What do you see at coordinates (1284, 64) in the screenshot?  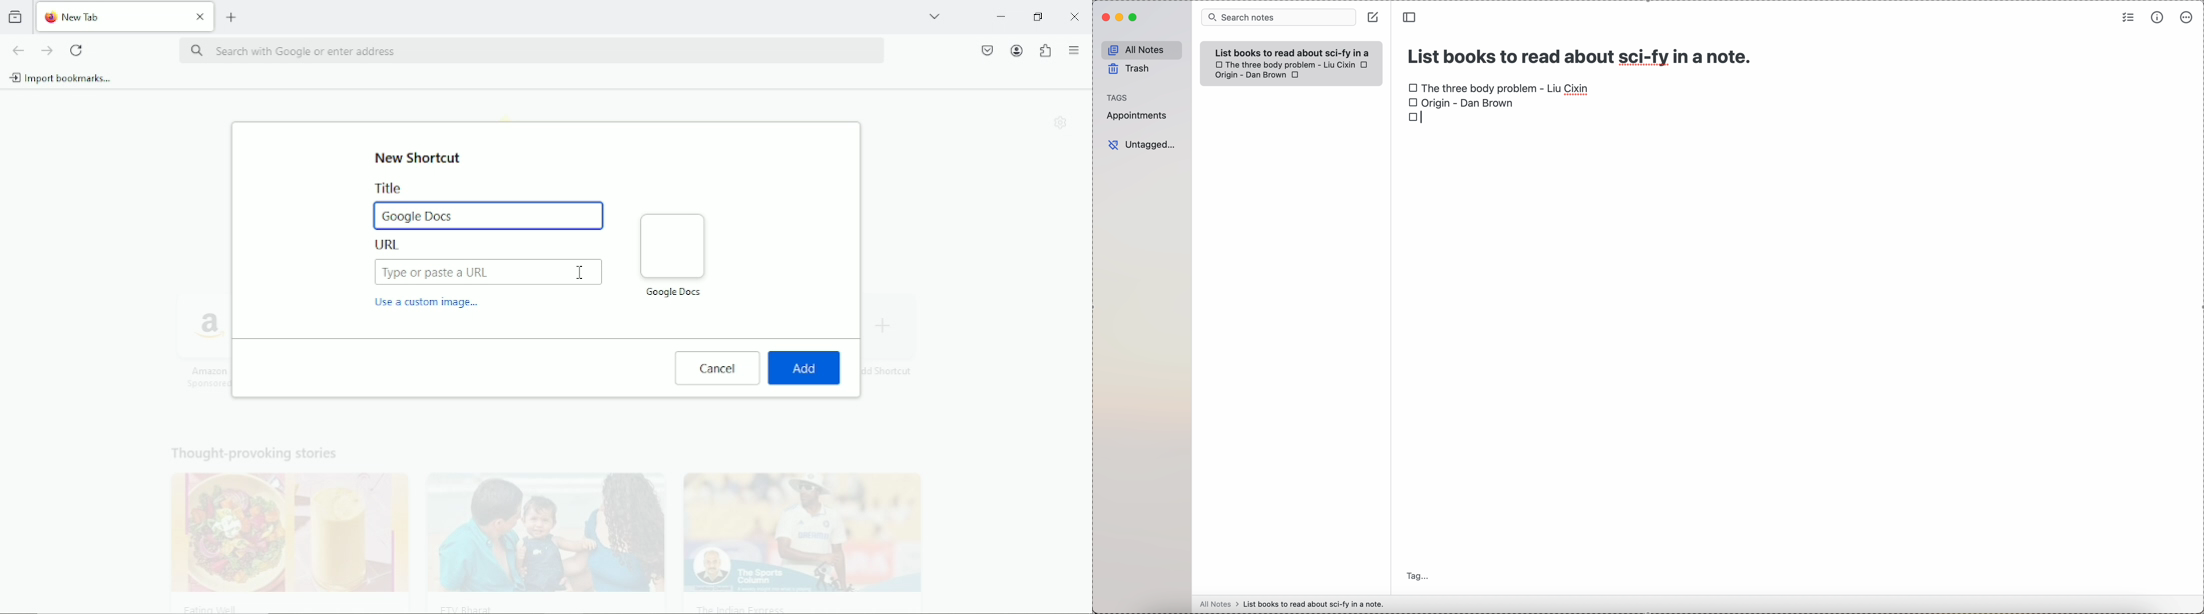 I see `checkbox The Three body problem - Liu Cixin book` at bounding box center [1284, 64].